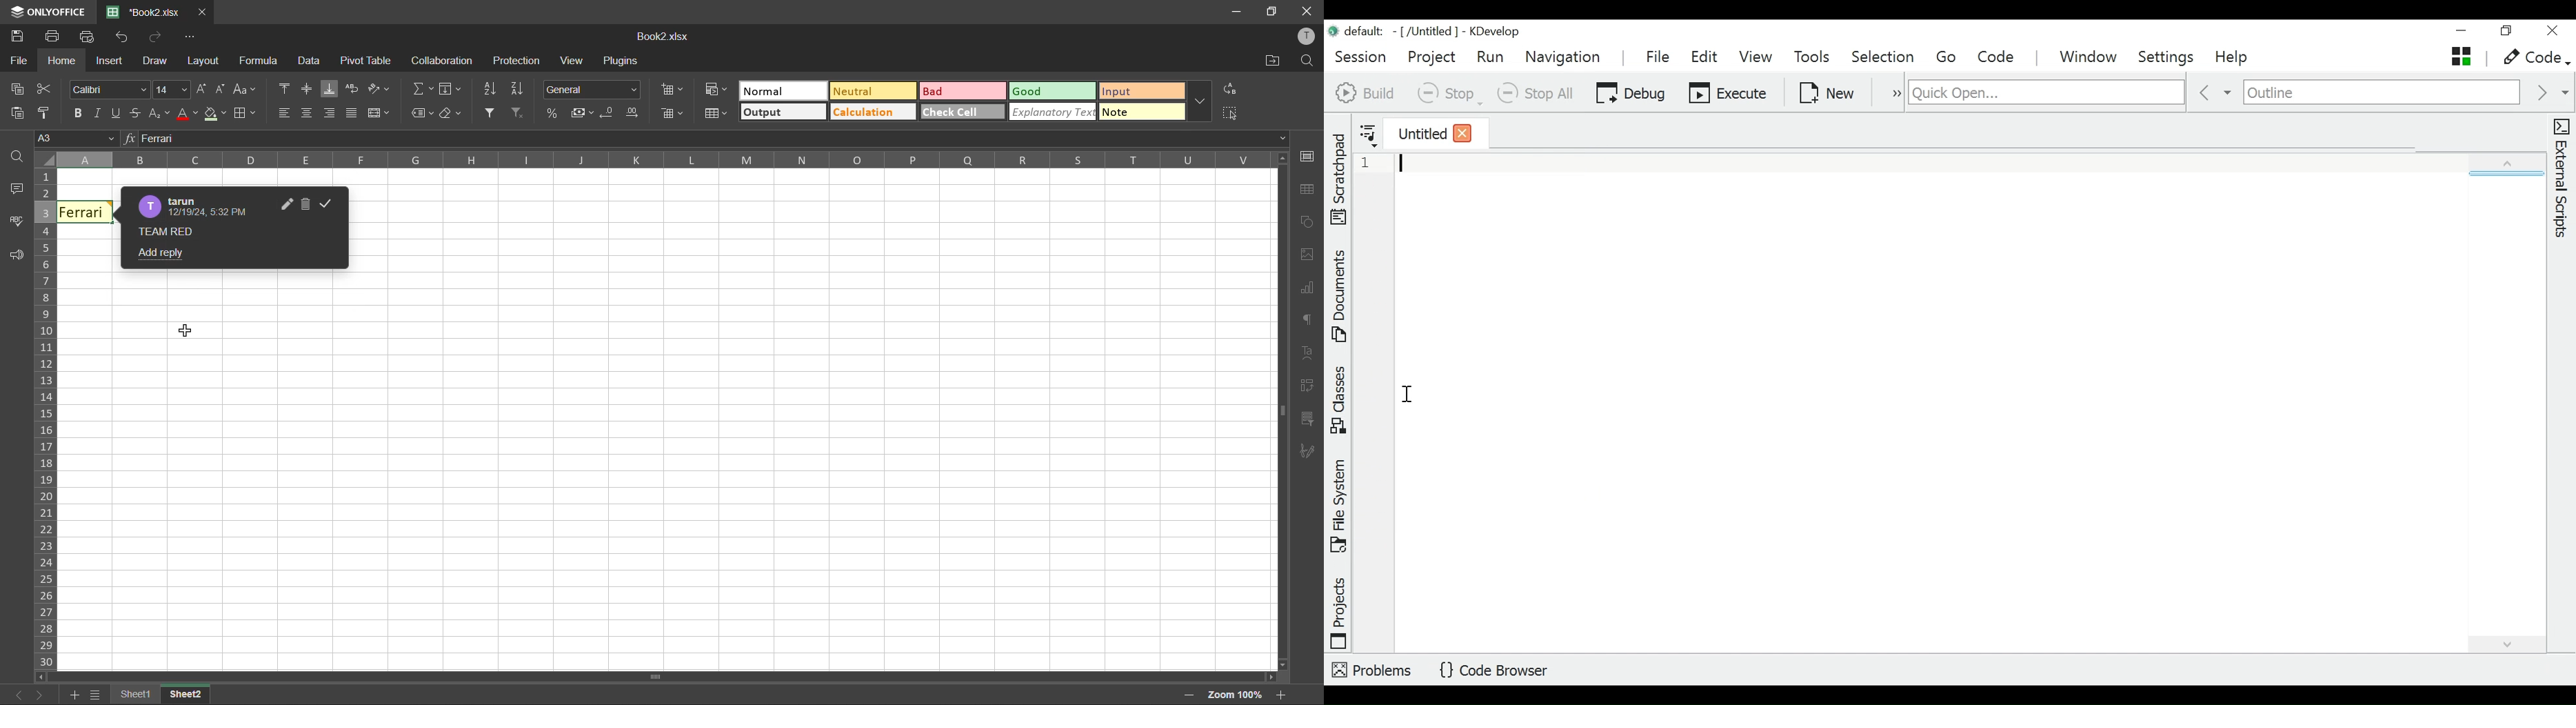  Describe the element at coordinates (2562, 179) in the screenshot. I see `External Scripts` at that location.